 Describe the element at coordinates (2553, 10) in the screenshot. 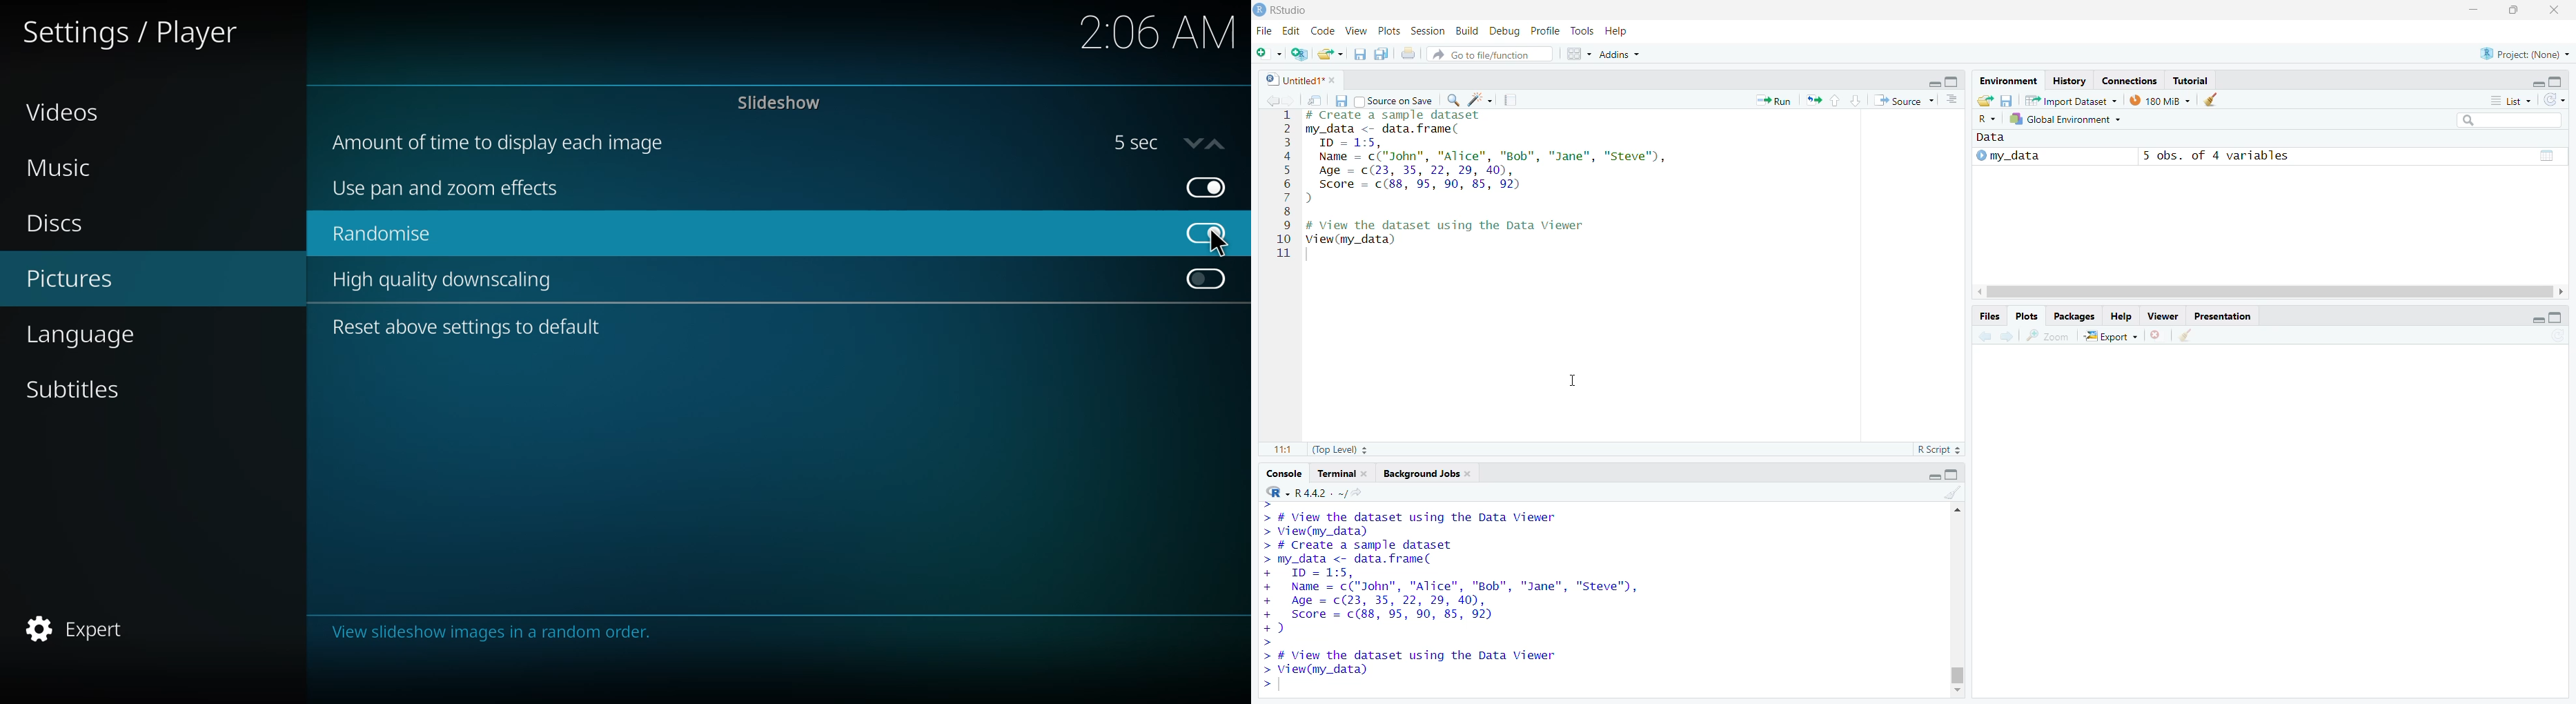

I see `Close` at that location.